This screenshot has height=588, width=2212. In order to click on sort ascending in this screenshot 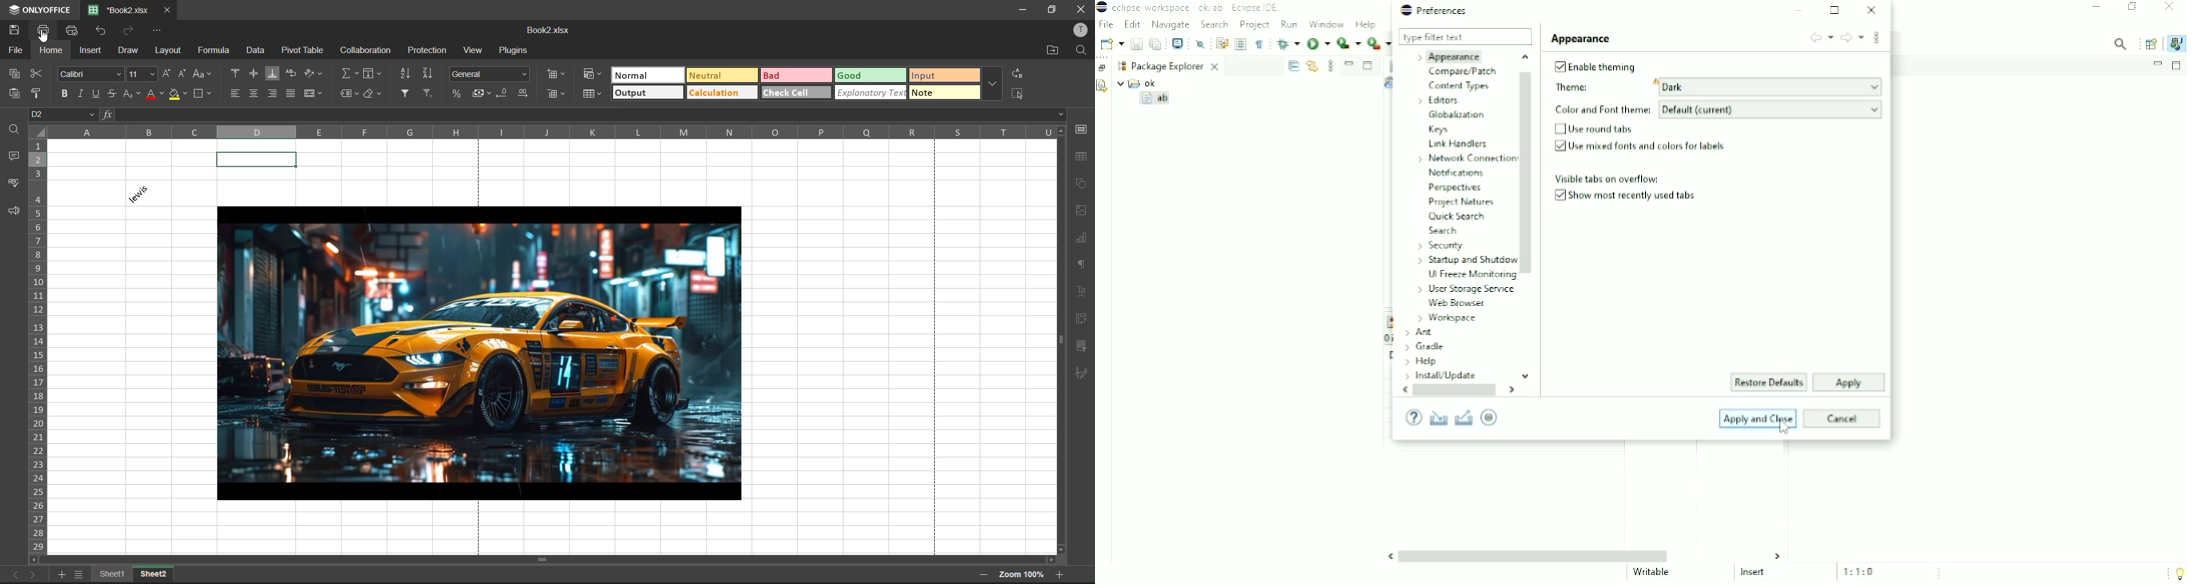, I will do `click(407, 75)`.